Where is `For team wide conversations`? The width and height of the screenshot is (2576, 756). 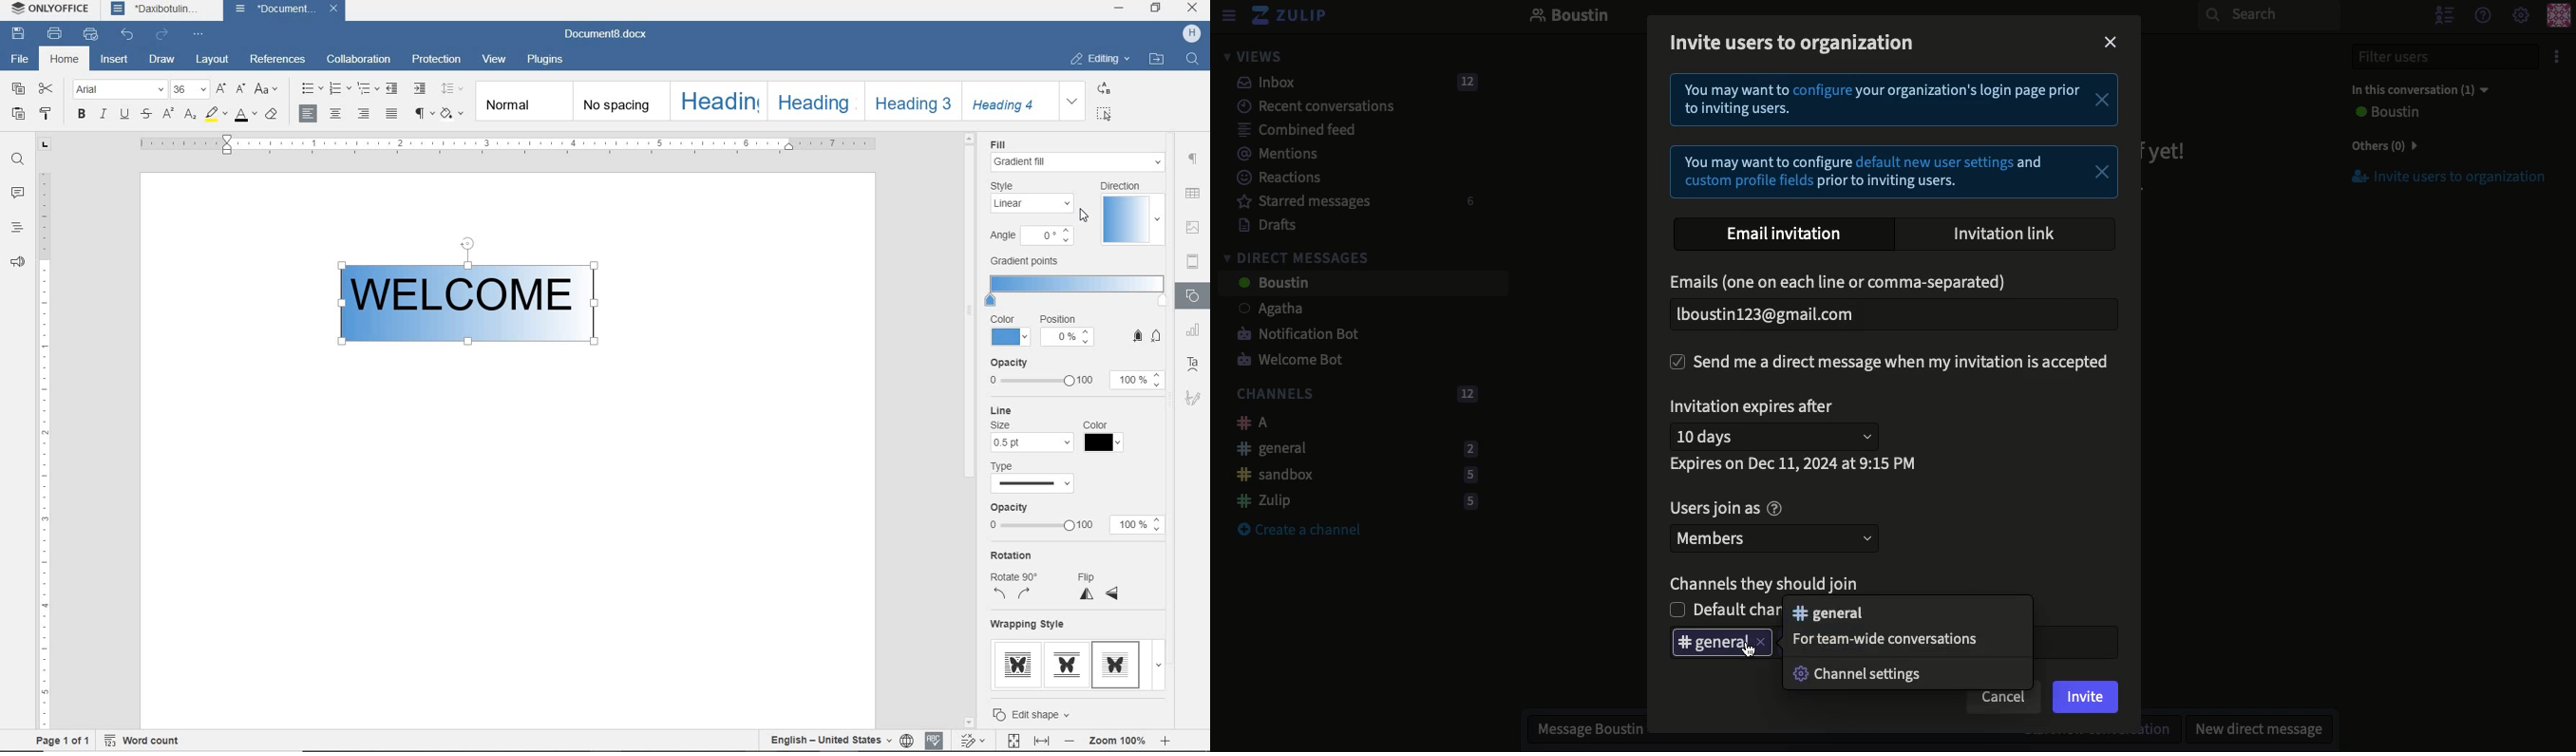 For team wide conversations is located at coordinates (1887, 638).